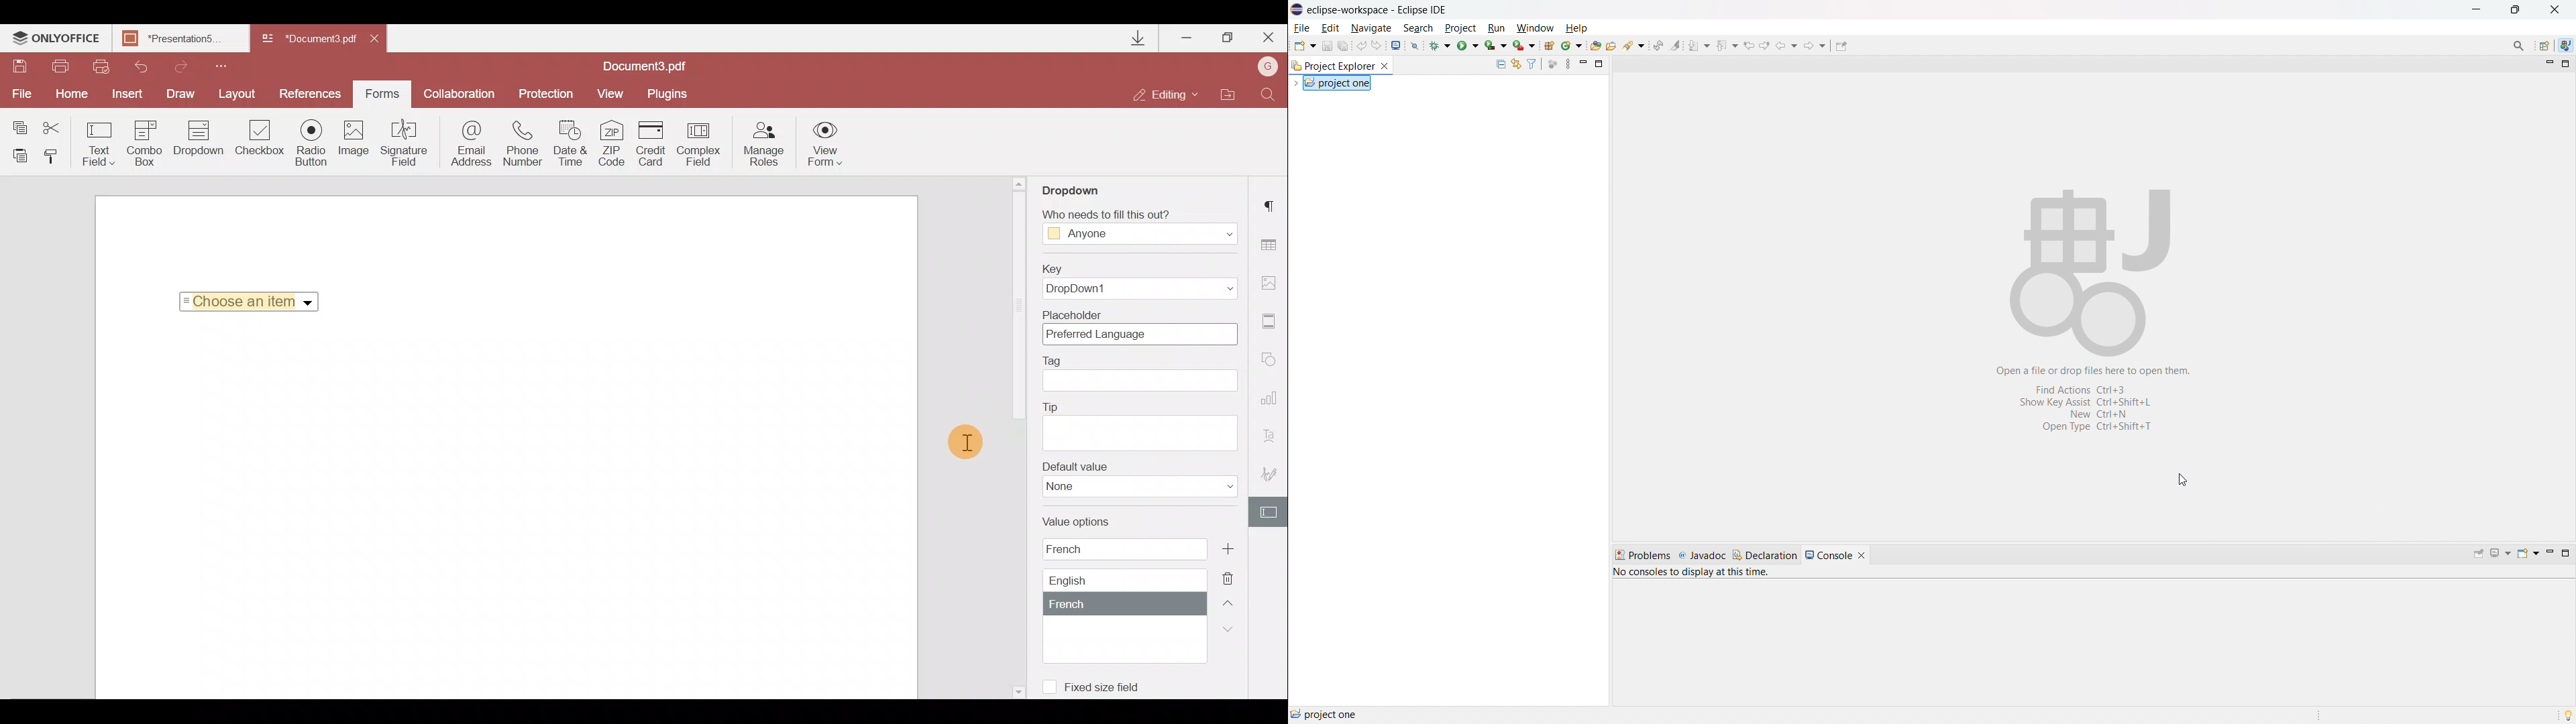  What do you see at coordinates (1139, 223) in the screenshot?
I see `Who needs to fill this out?` at bounding box center [1139, 223].